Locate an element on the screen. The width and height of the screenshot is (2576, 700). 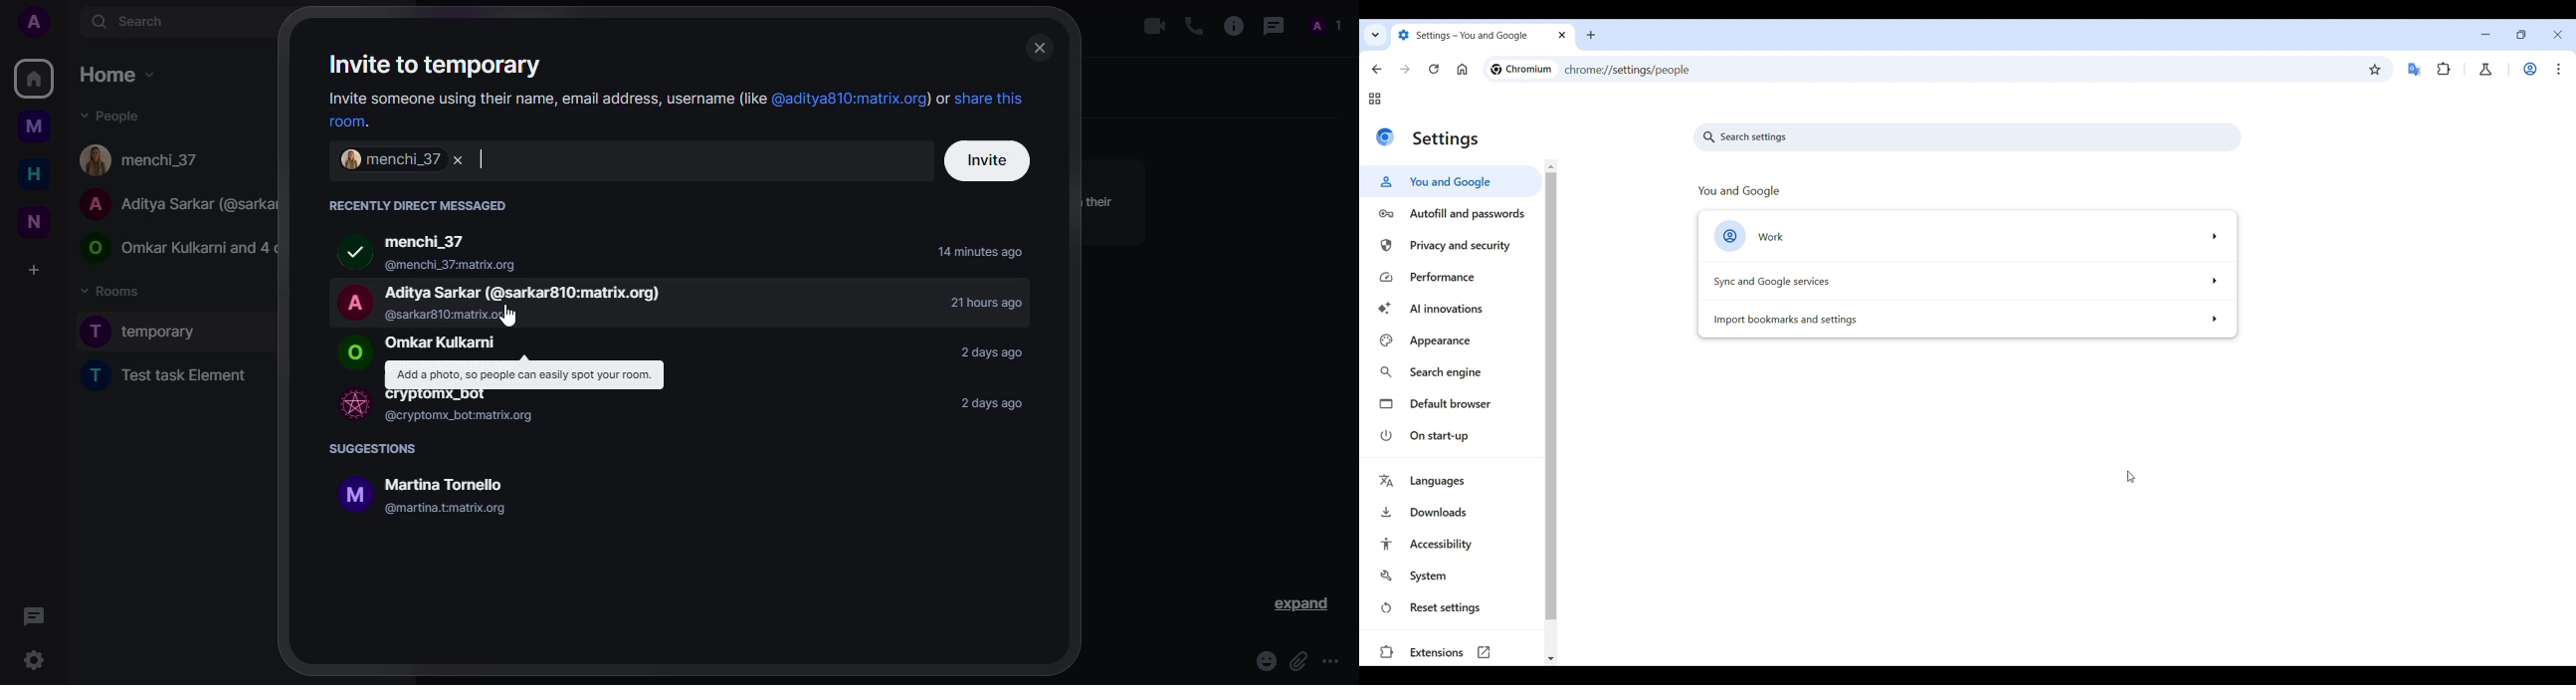
close is located at coordinates (1039, 46).